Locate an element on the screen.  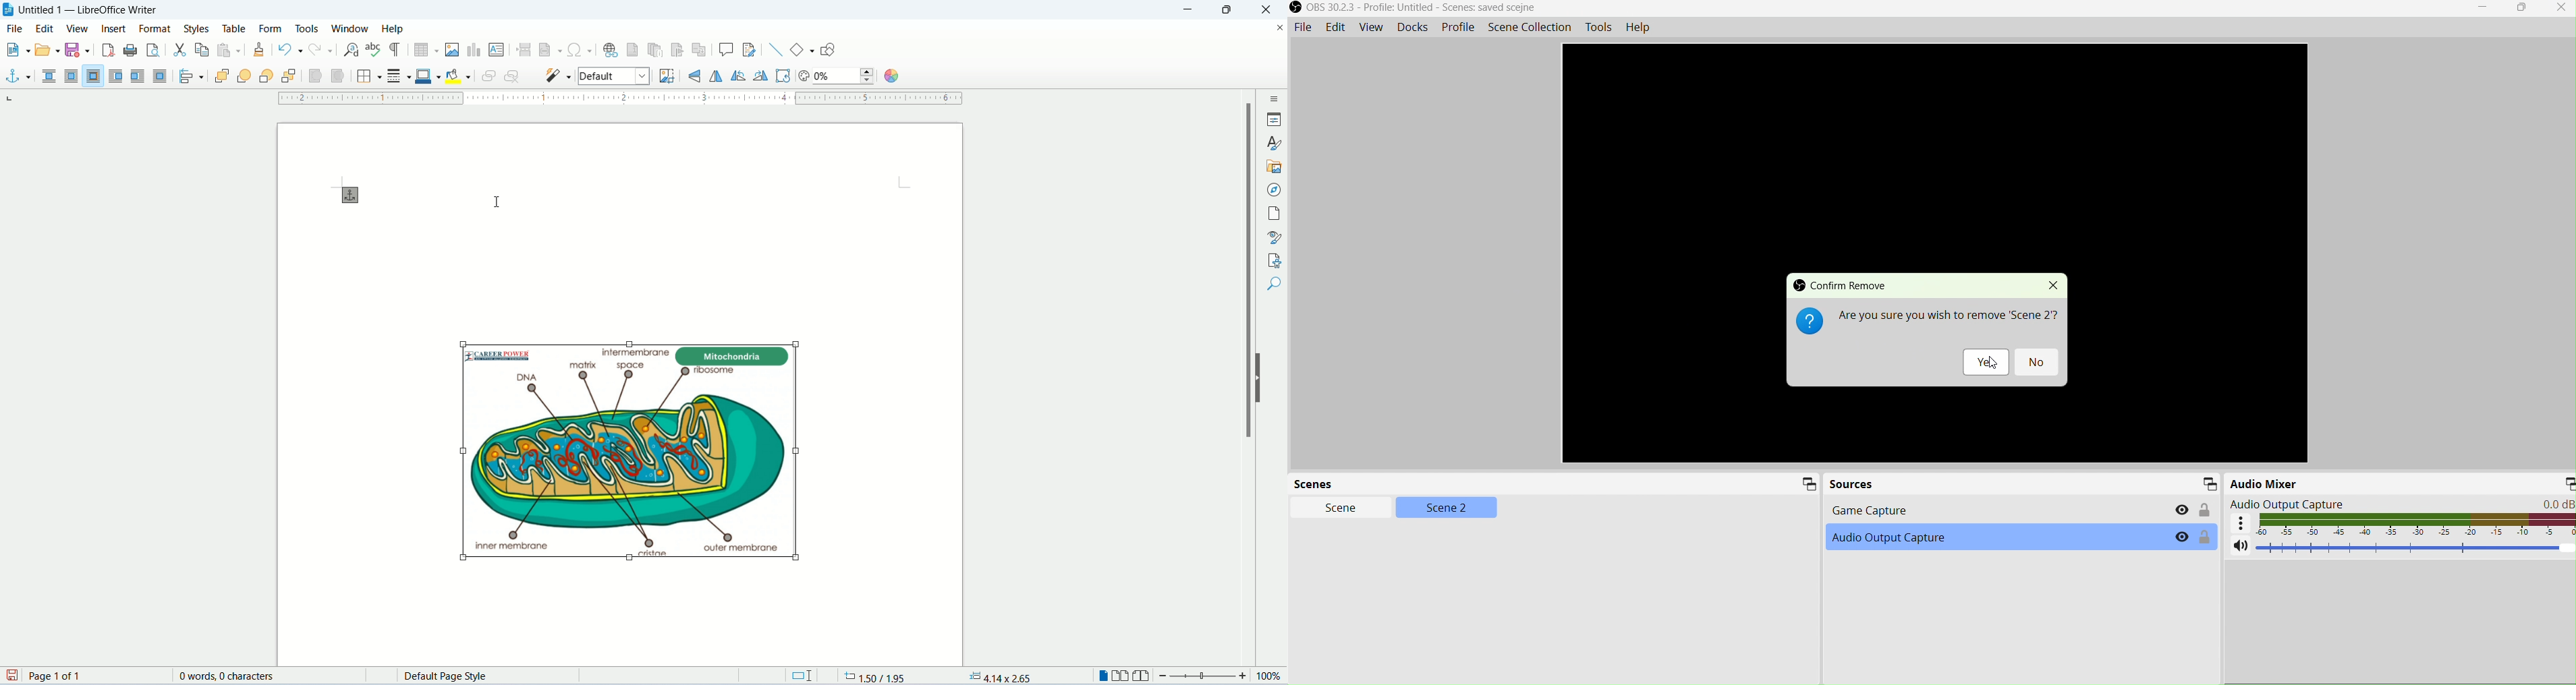
Scene Collection is located at coordinates (1527, 25).